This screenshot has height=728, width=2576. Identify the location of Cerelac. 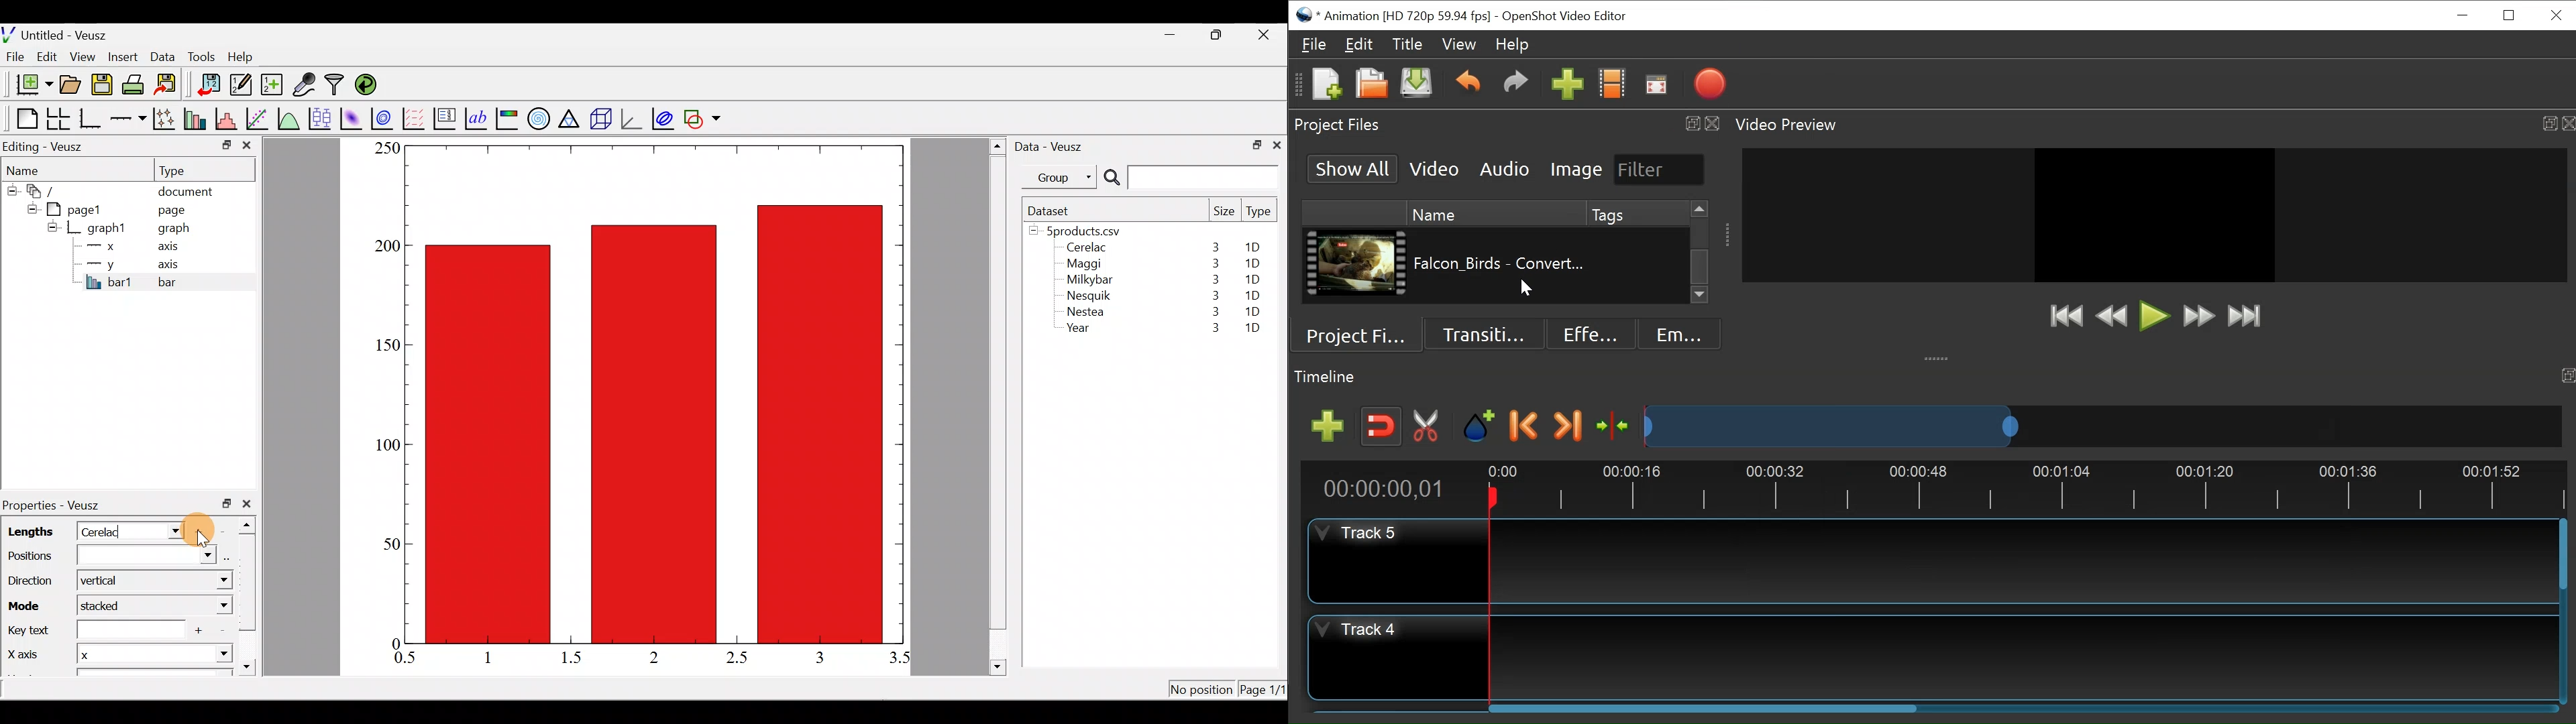
(1084, 248).